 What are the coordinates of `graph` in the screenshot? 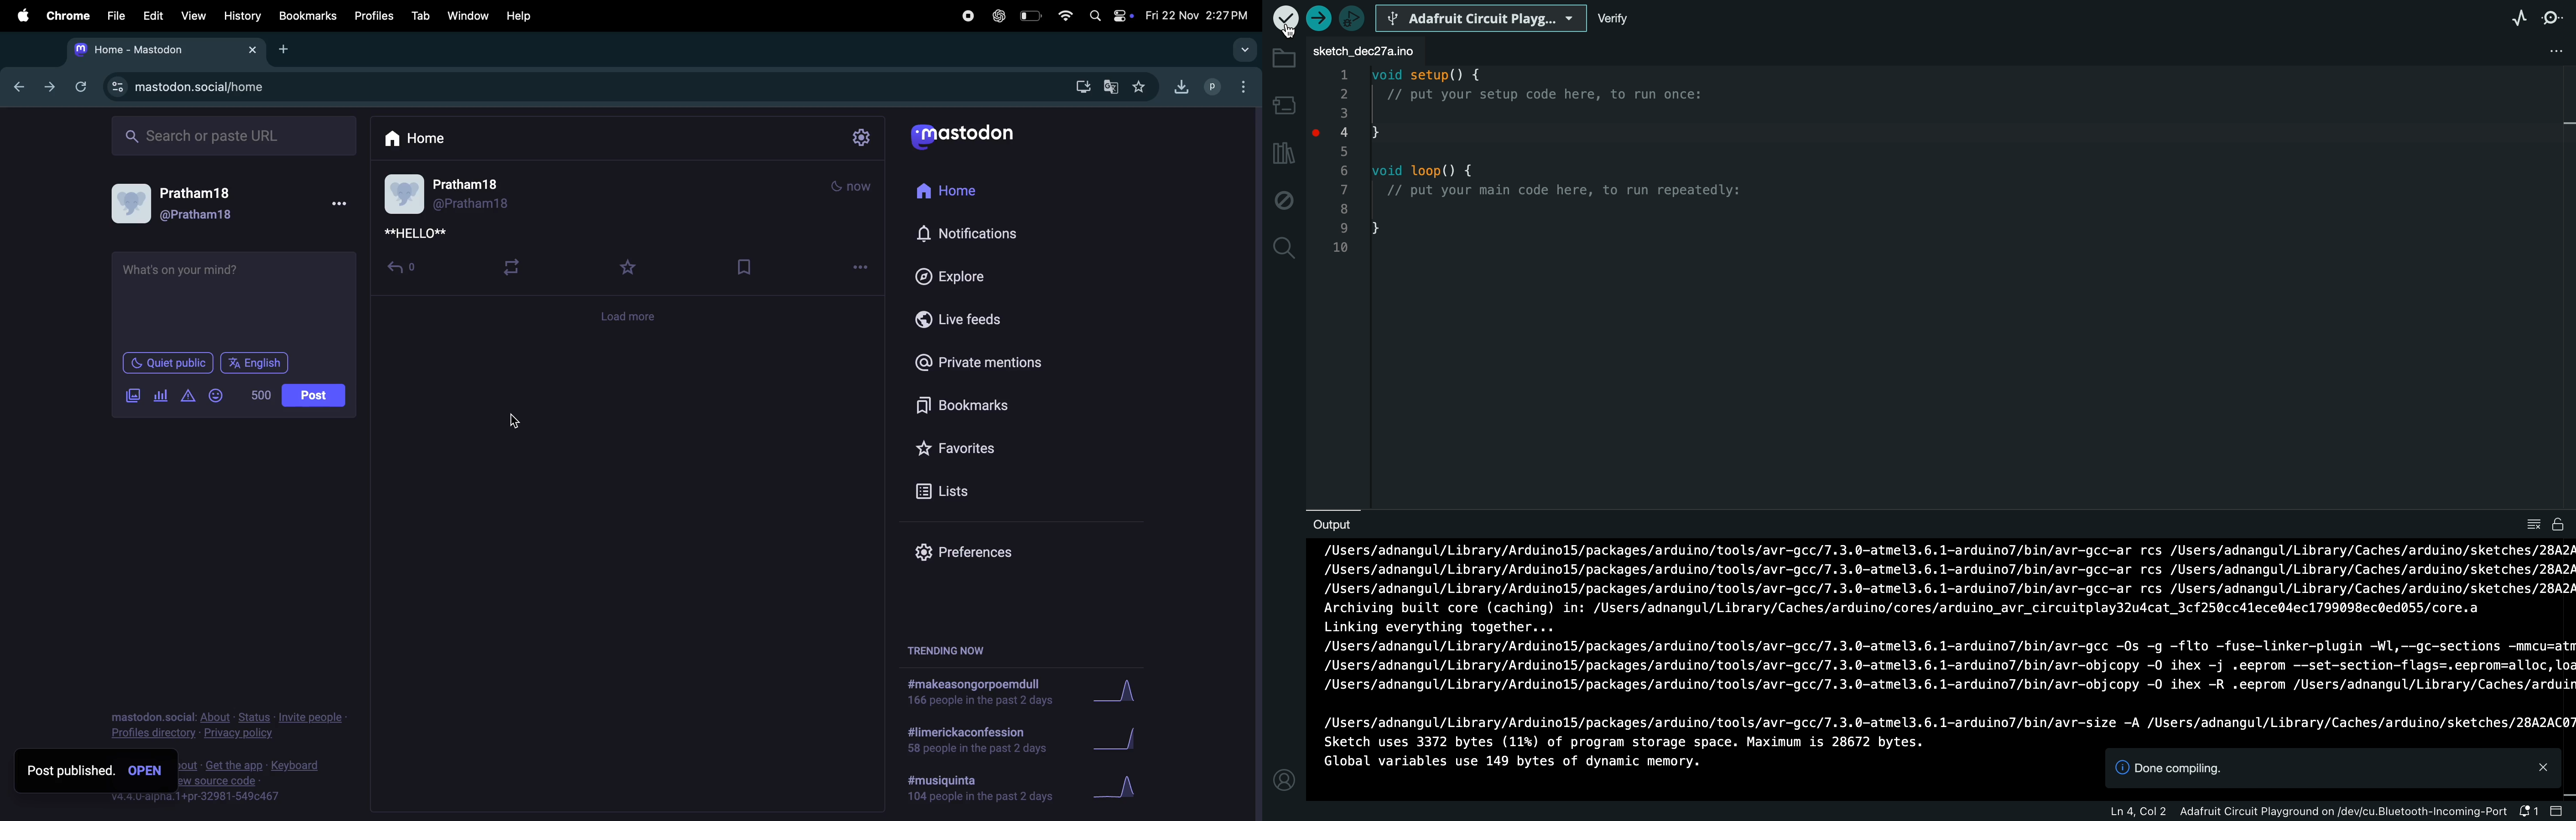 It's located at (1127, 691).